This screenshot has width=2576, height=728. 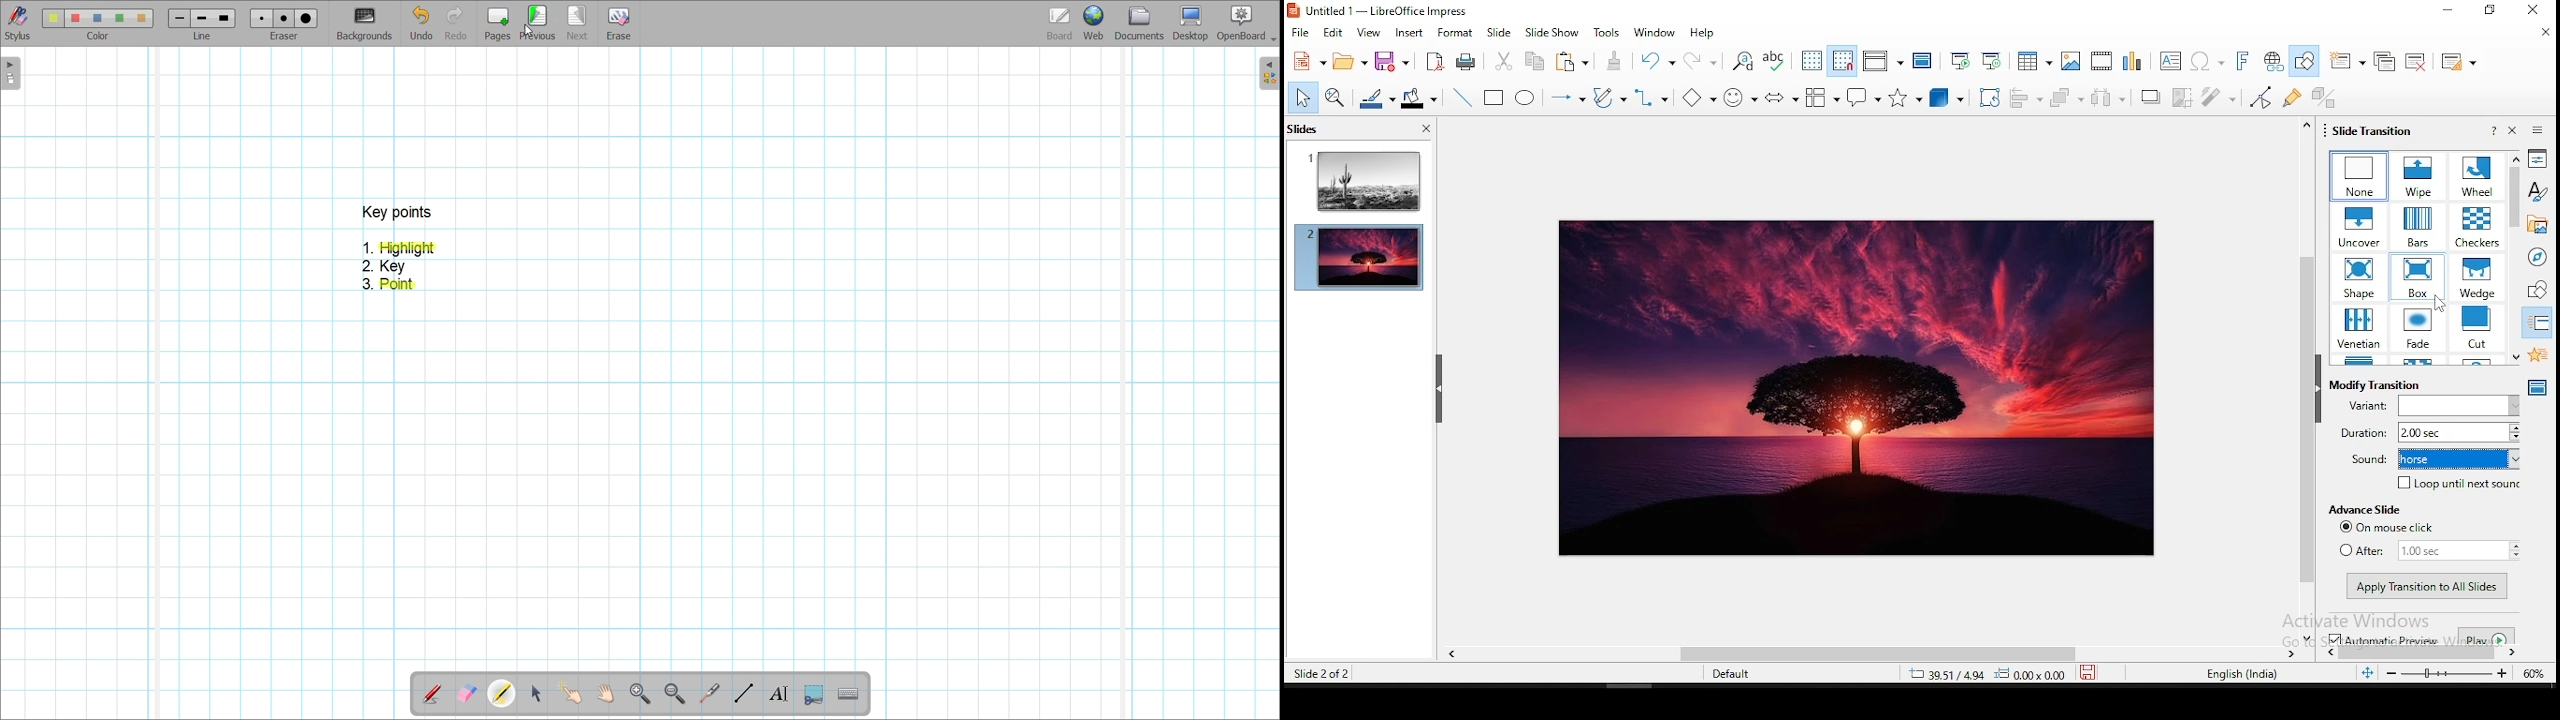 I want to click on distribute, so click(x=2111, y=97).